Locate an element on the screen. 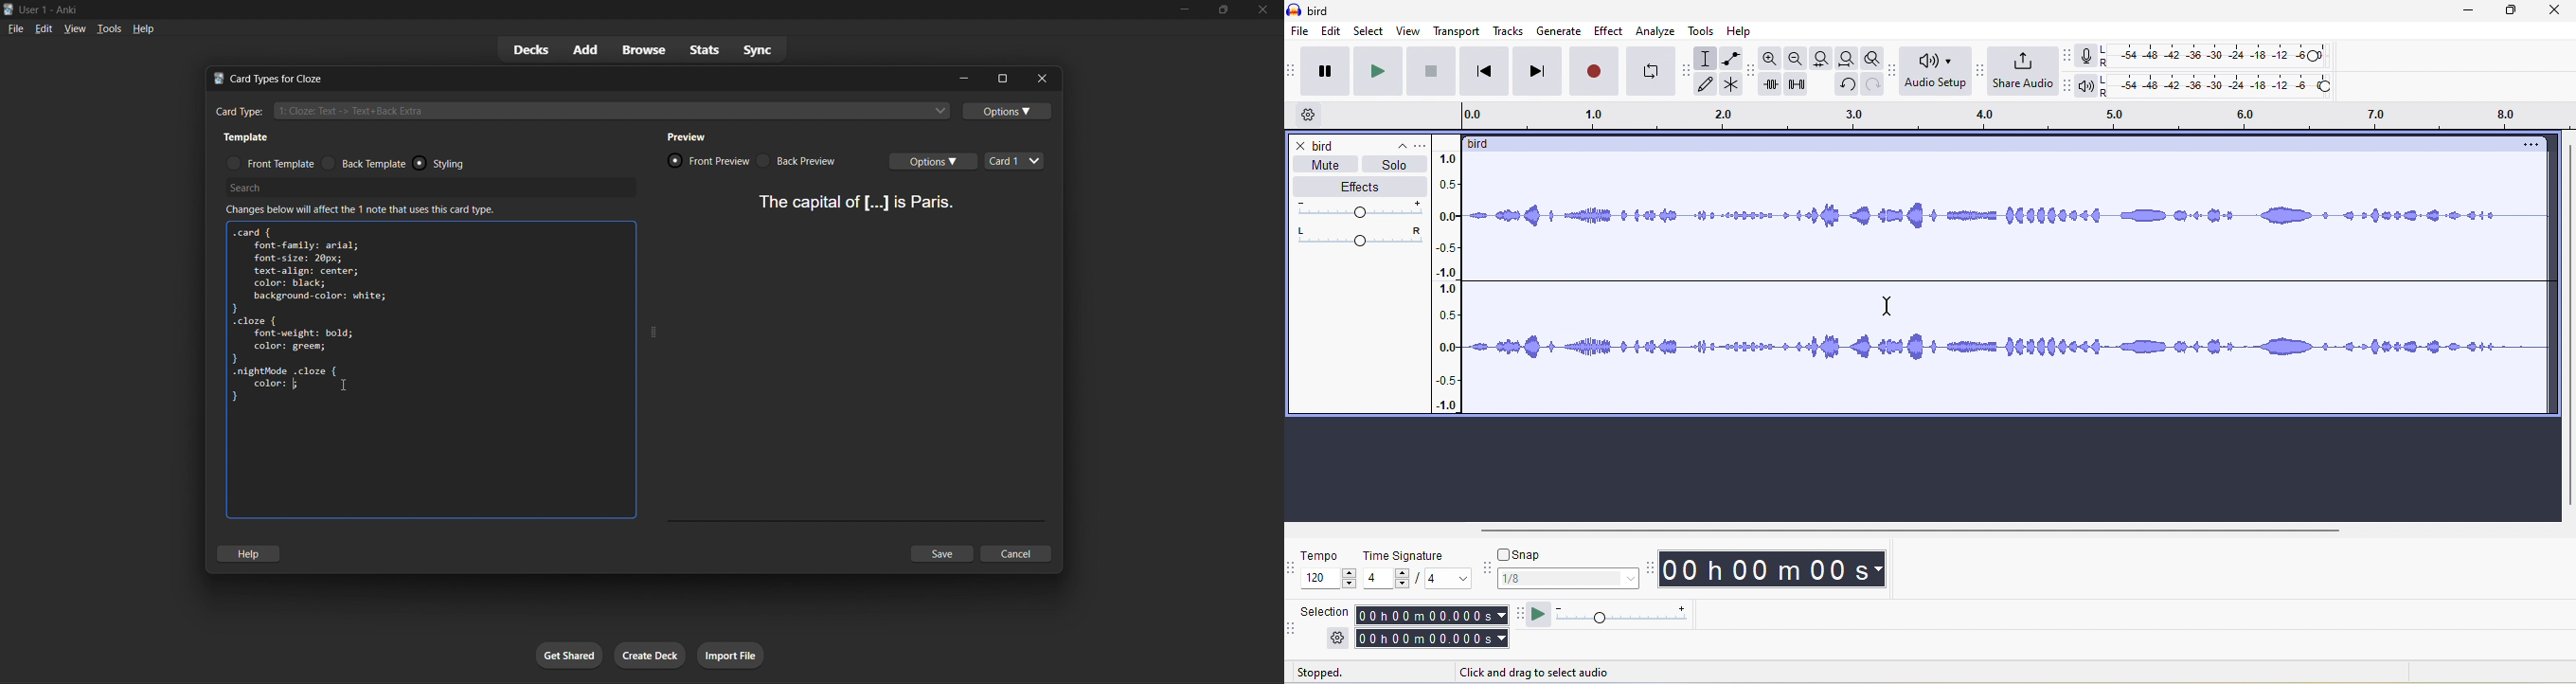 This screenshot has height=700, width=2576. audio setup is located at coordinates (1932, 72).